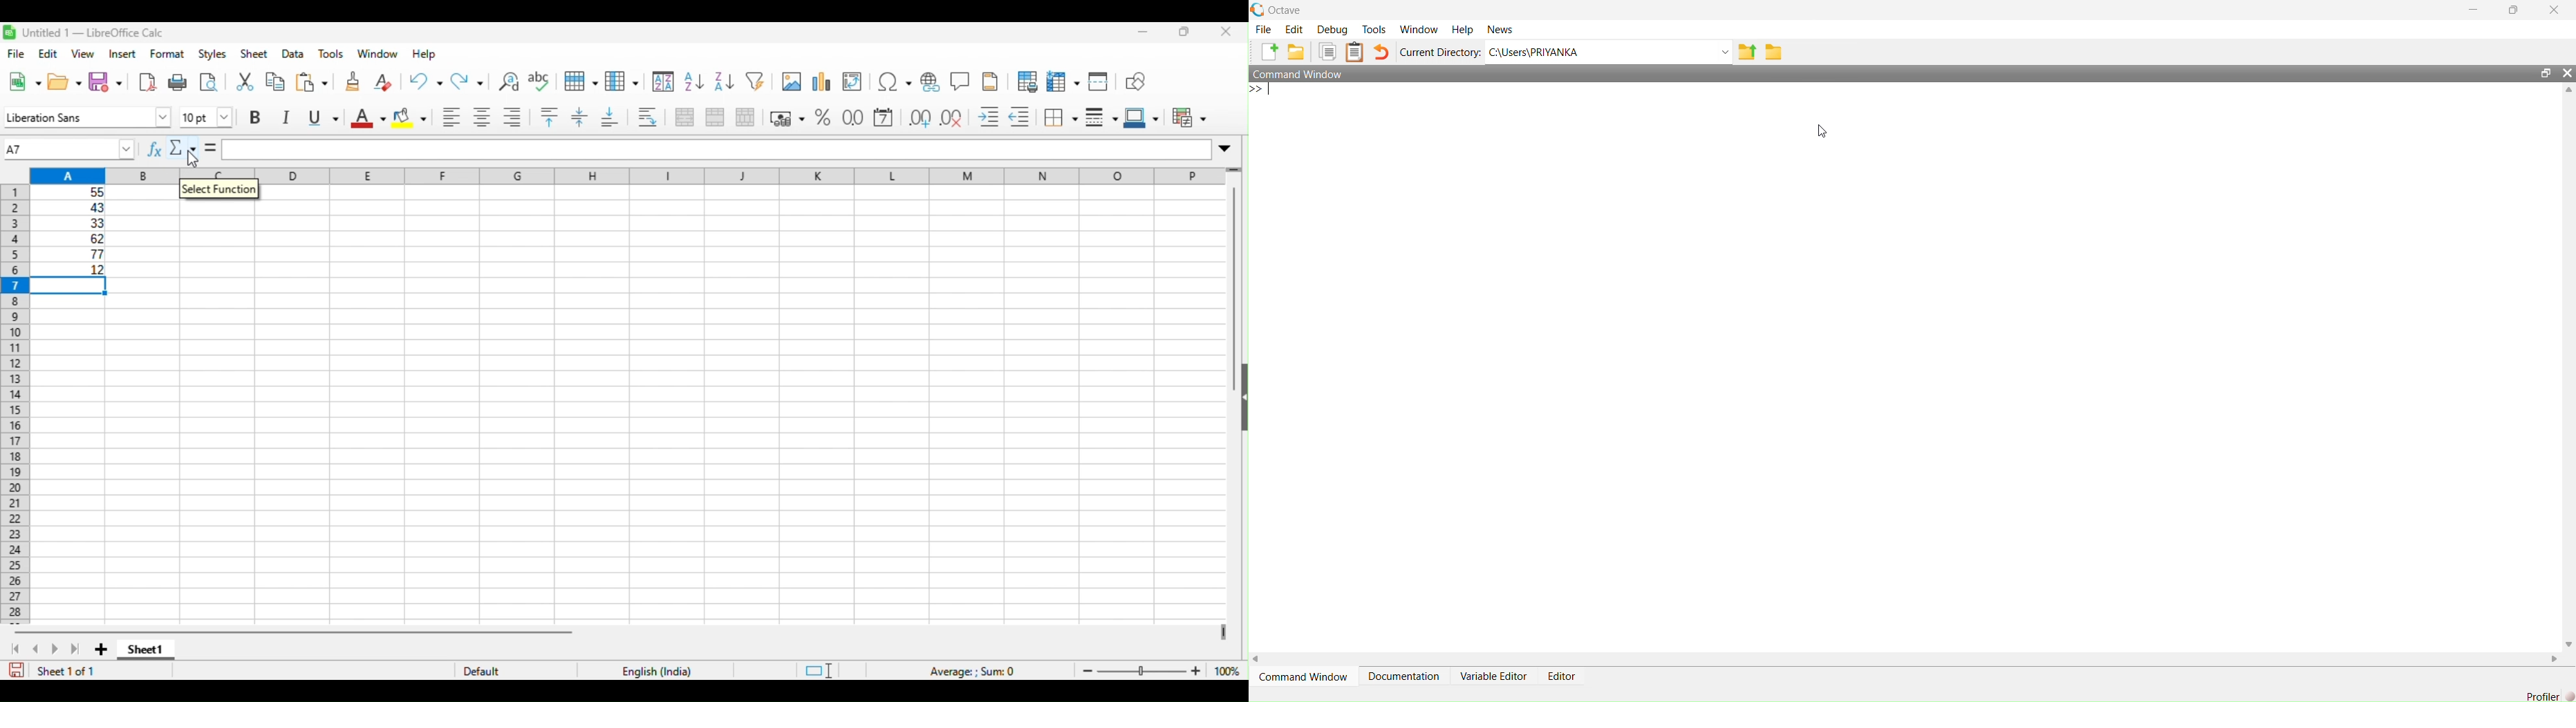 This screenshot has width=2576, height=728. I want to click on spelling, so click(541, 81).